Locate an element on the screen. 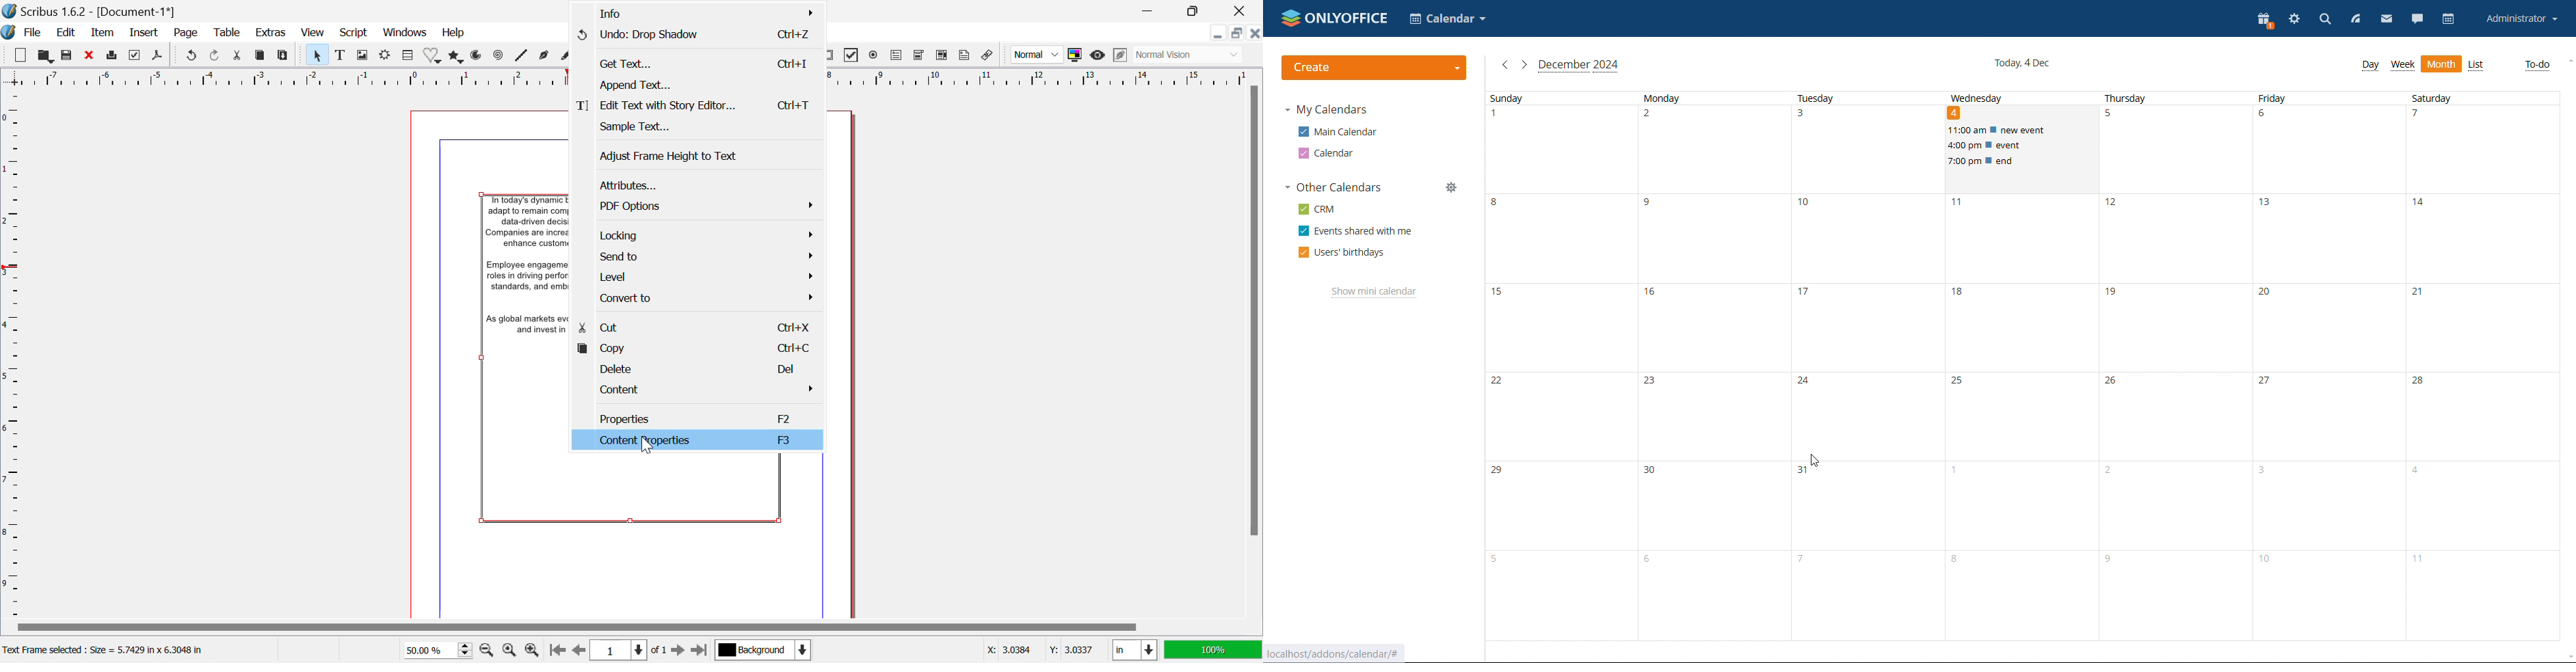 This screenshot has height=672, width=2576. Pdf list box is located at coordinates (944, 56).